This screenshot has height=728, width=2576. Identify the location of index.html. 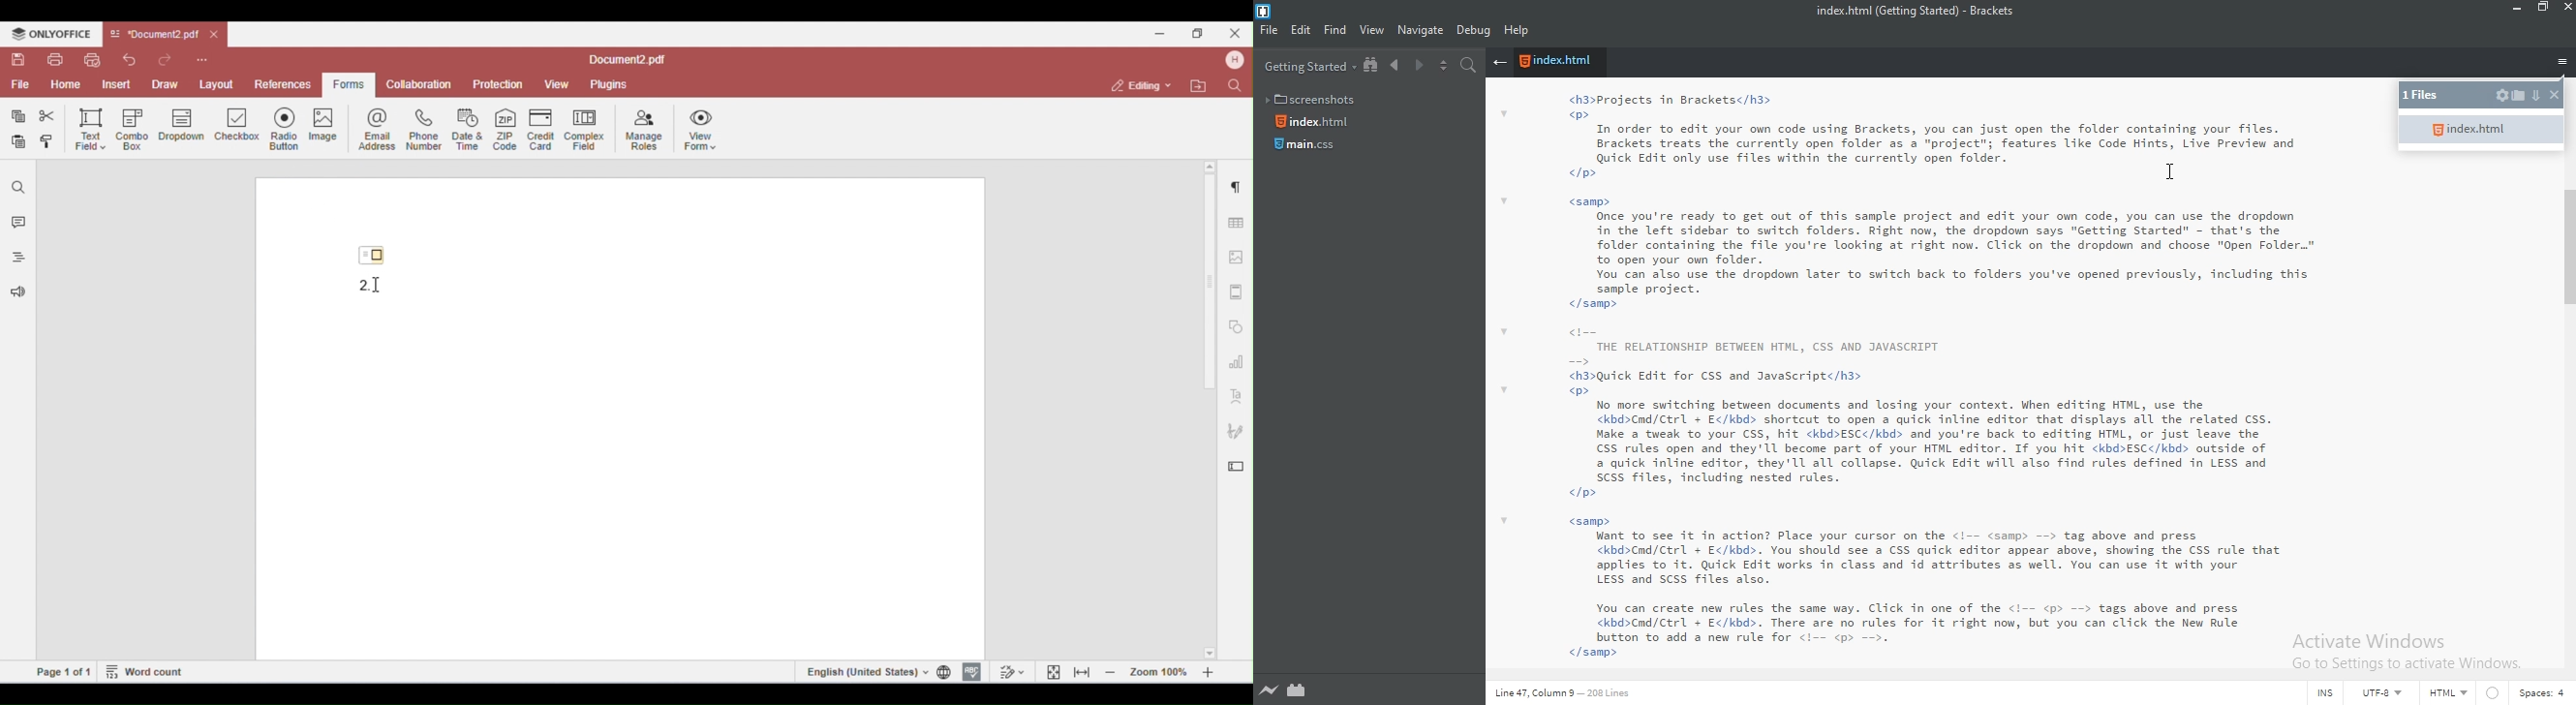
(2486, 129).